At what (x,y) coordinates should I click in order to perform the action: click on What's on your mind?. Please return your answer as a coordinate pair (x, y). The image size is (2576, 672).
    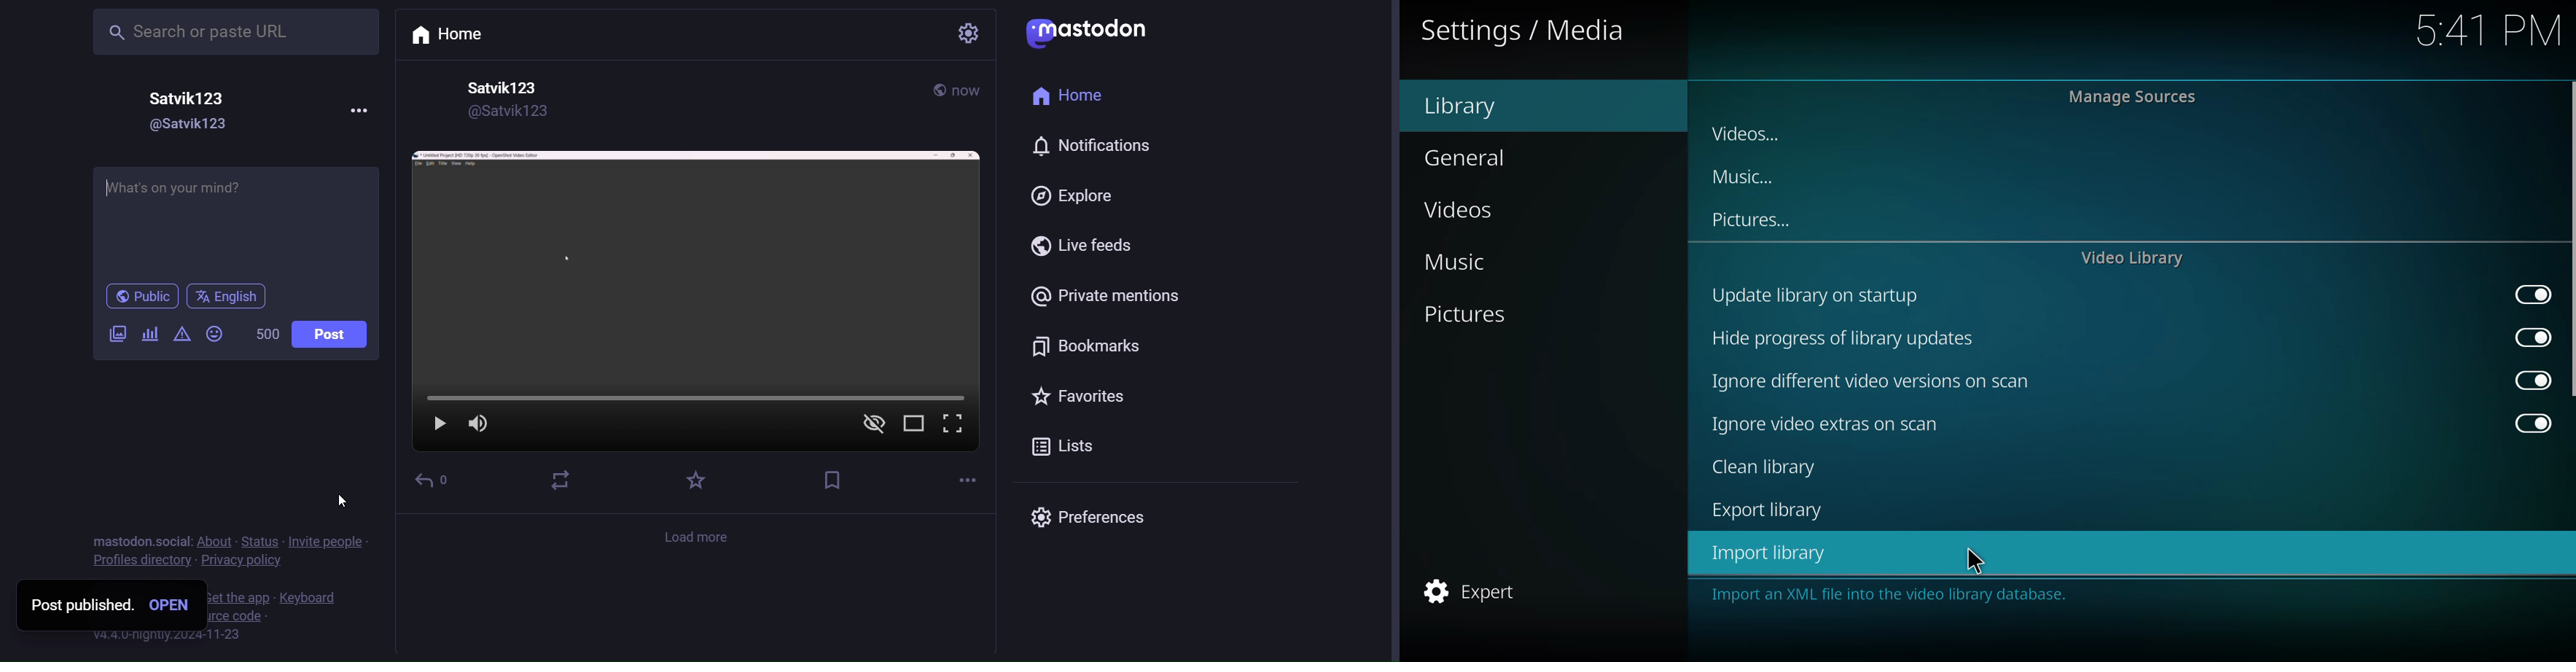
    Looking at the image, I should click on (236, 217).